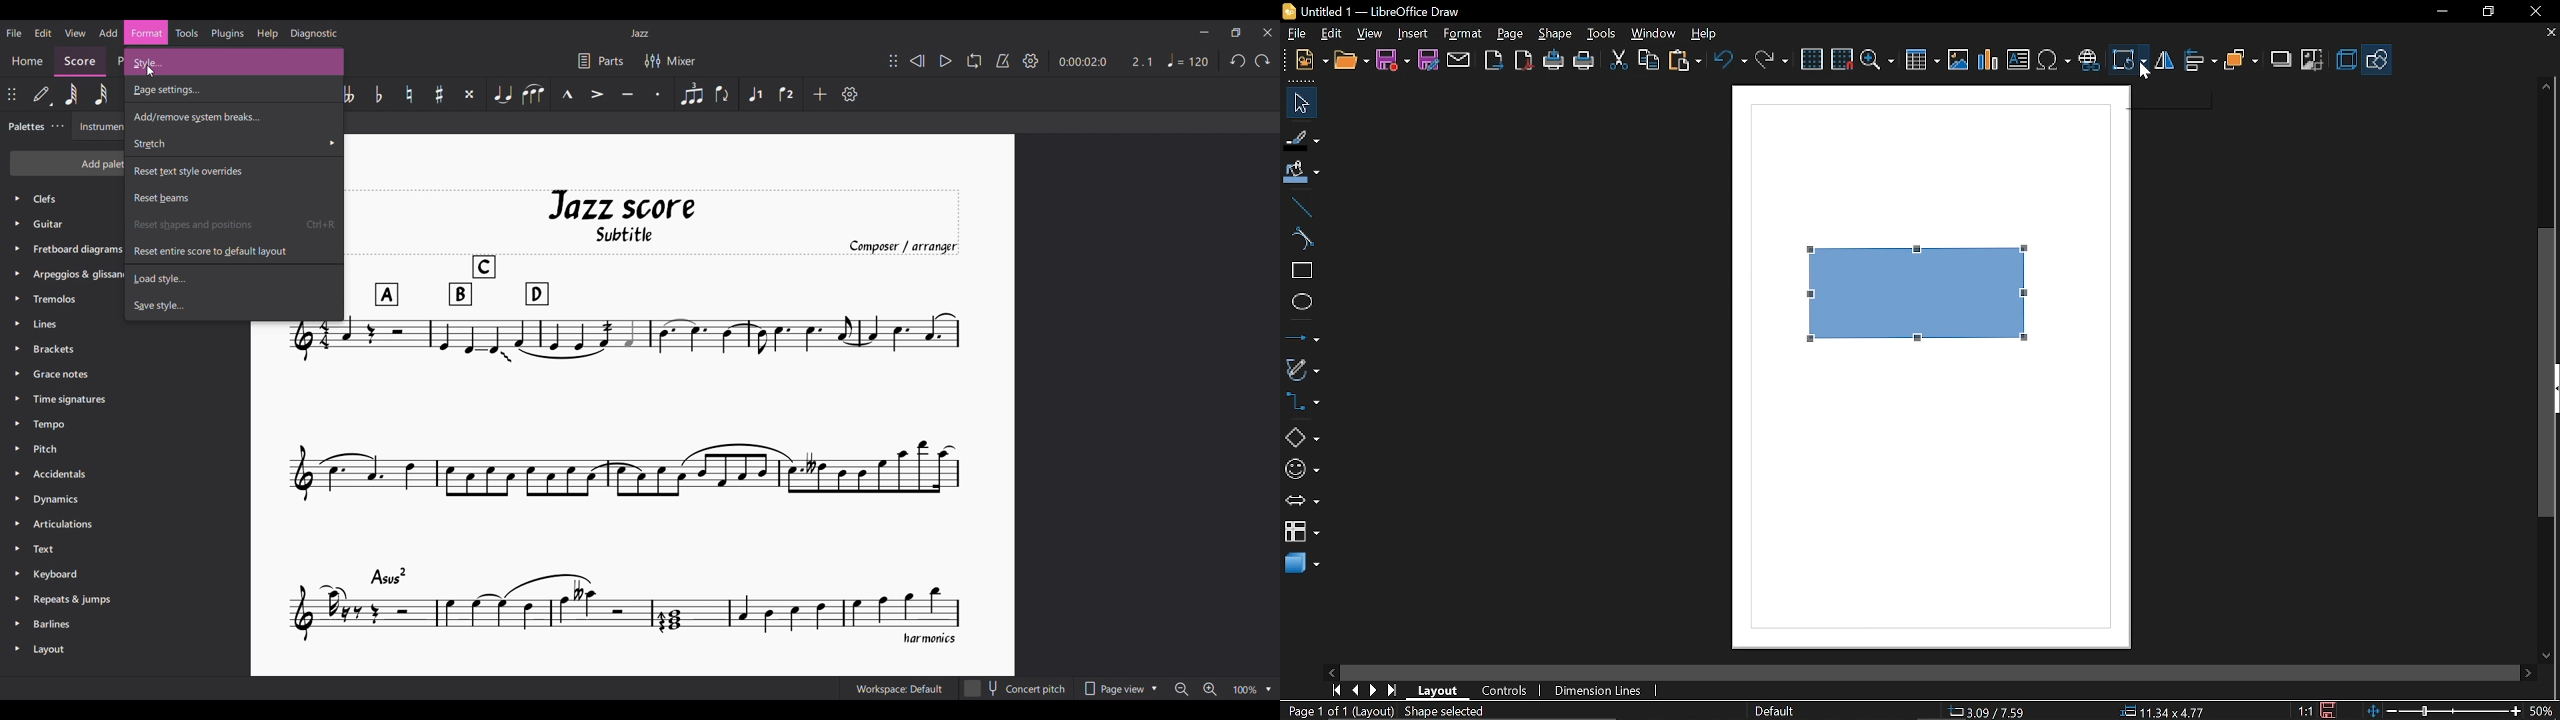 Image resolution: width=2576 pixels, height=728 pixels. What do you see at coordinates (2313, 58) in the screenshot?
I see `crop` at bounding box center [2313, 58].